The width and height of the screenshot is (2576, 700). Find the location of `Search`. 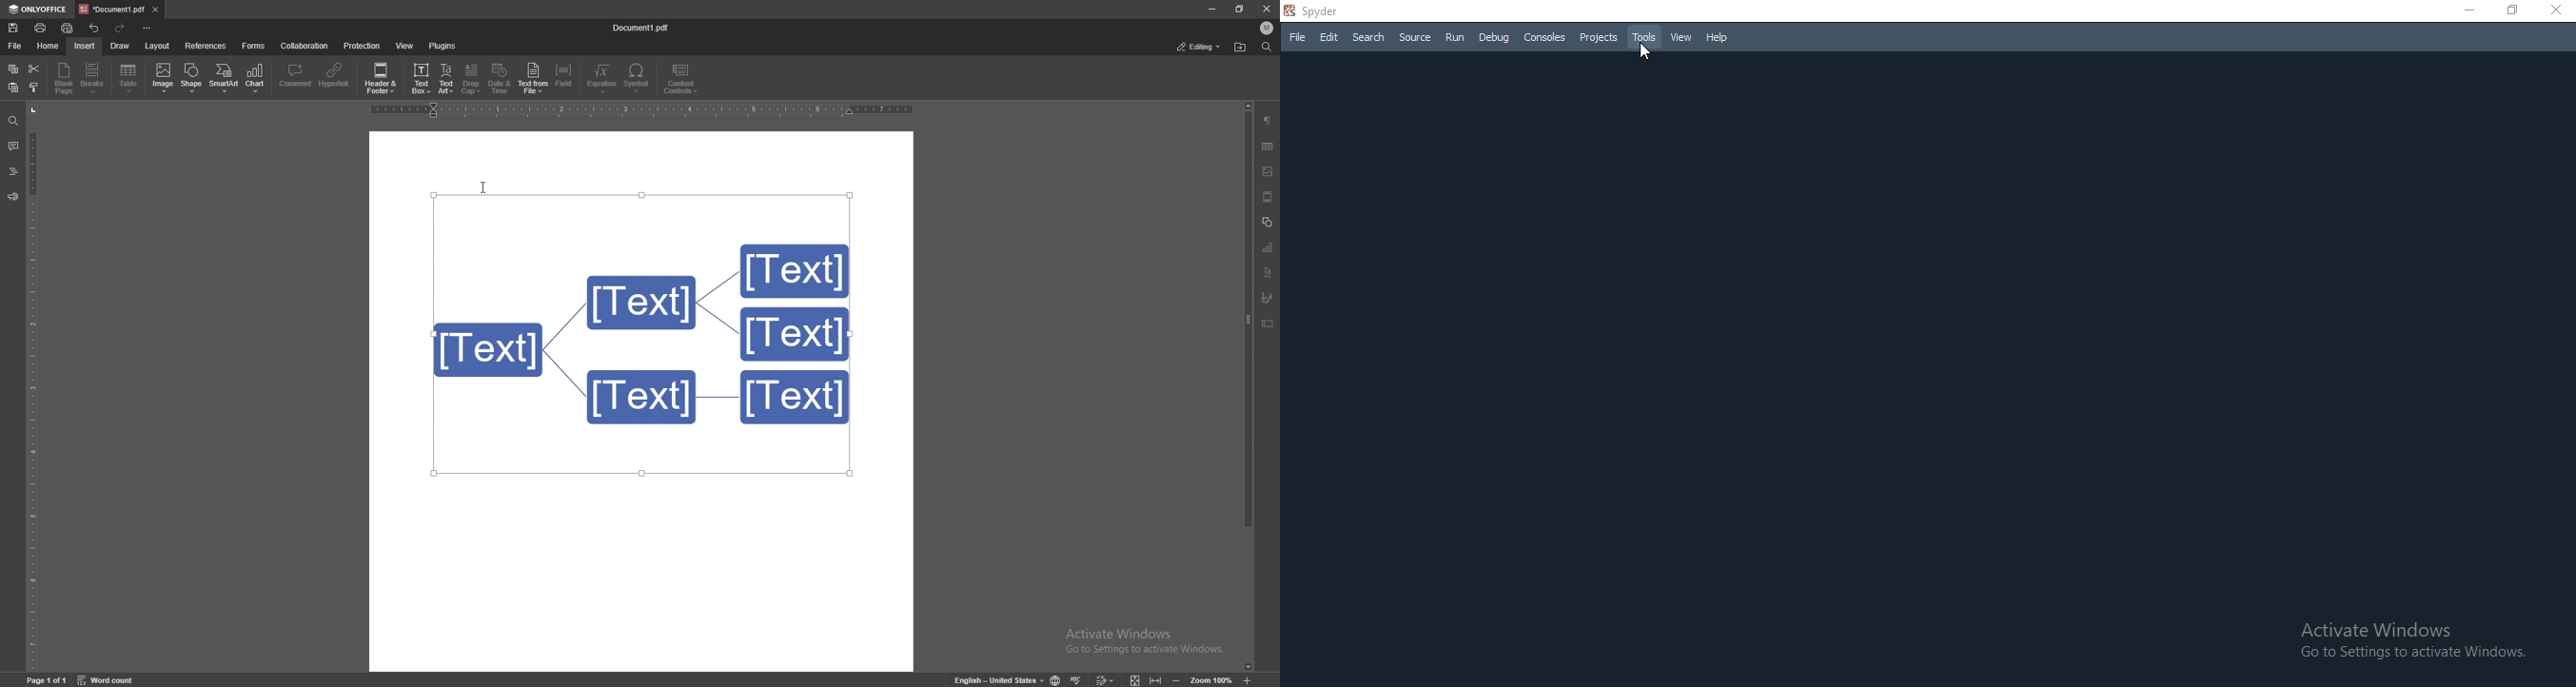

Search is located at coordinates (1368, 38).